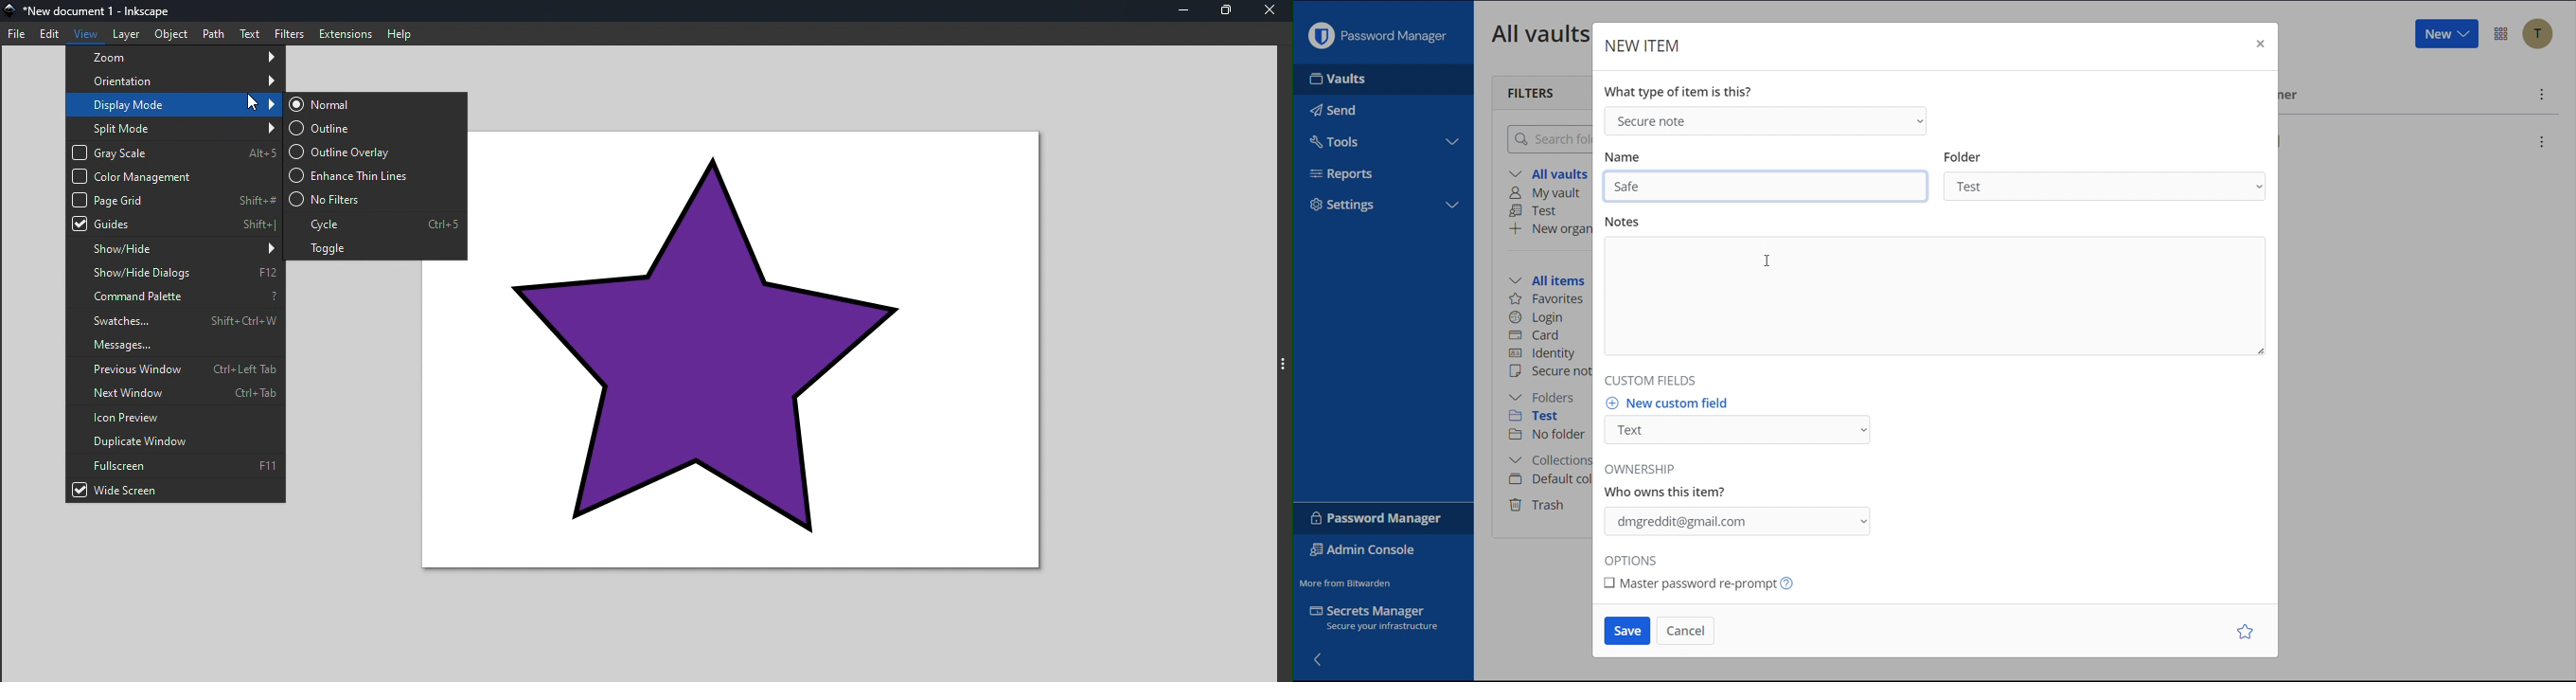 The image size is (2576, 700). Describe the element at coordinates (171, 175) in the screenshot. I see `Color management` at that location.